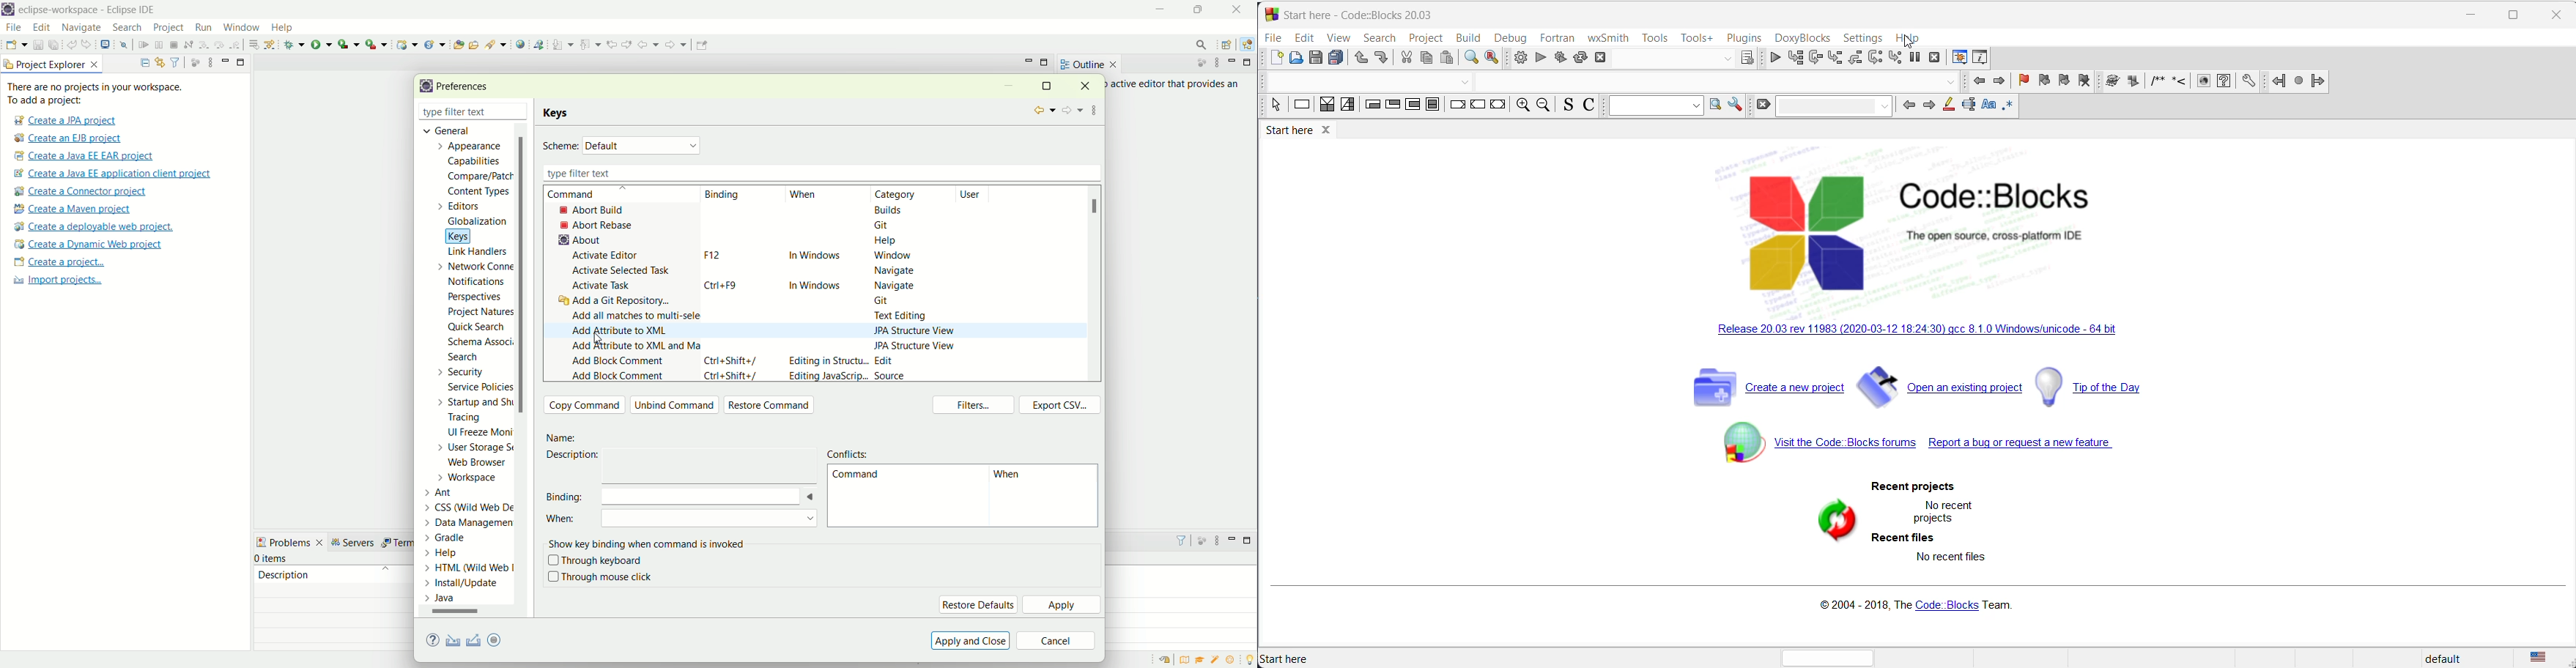  Describe the element at coordinates (40, 28) in the screenshot. I see `edit` at that location.